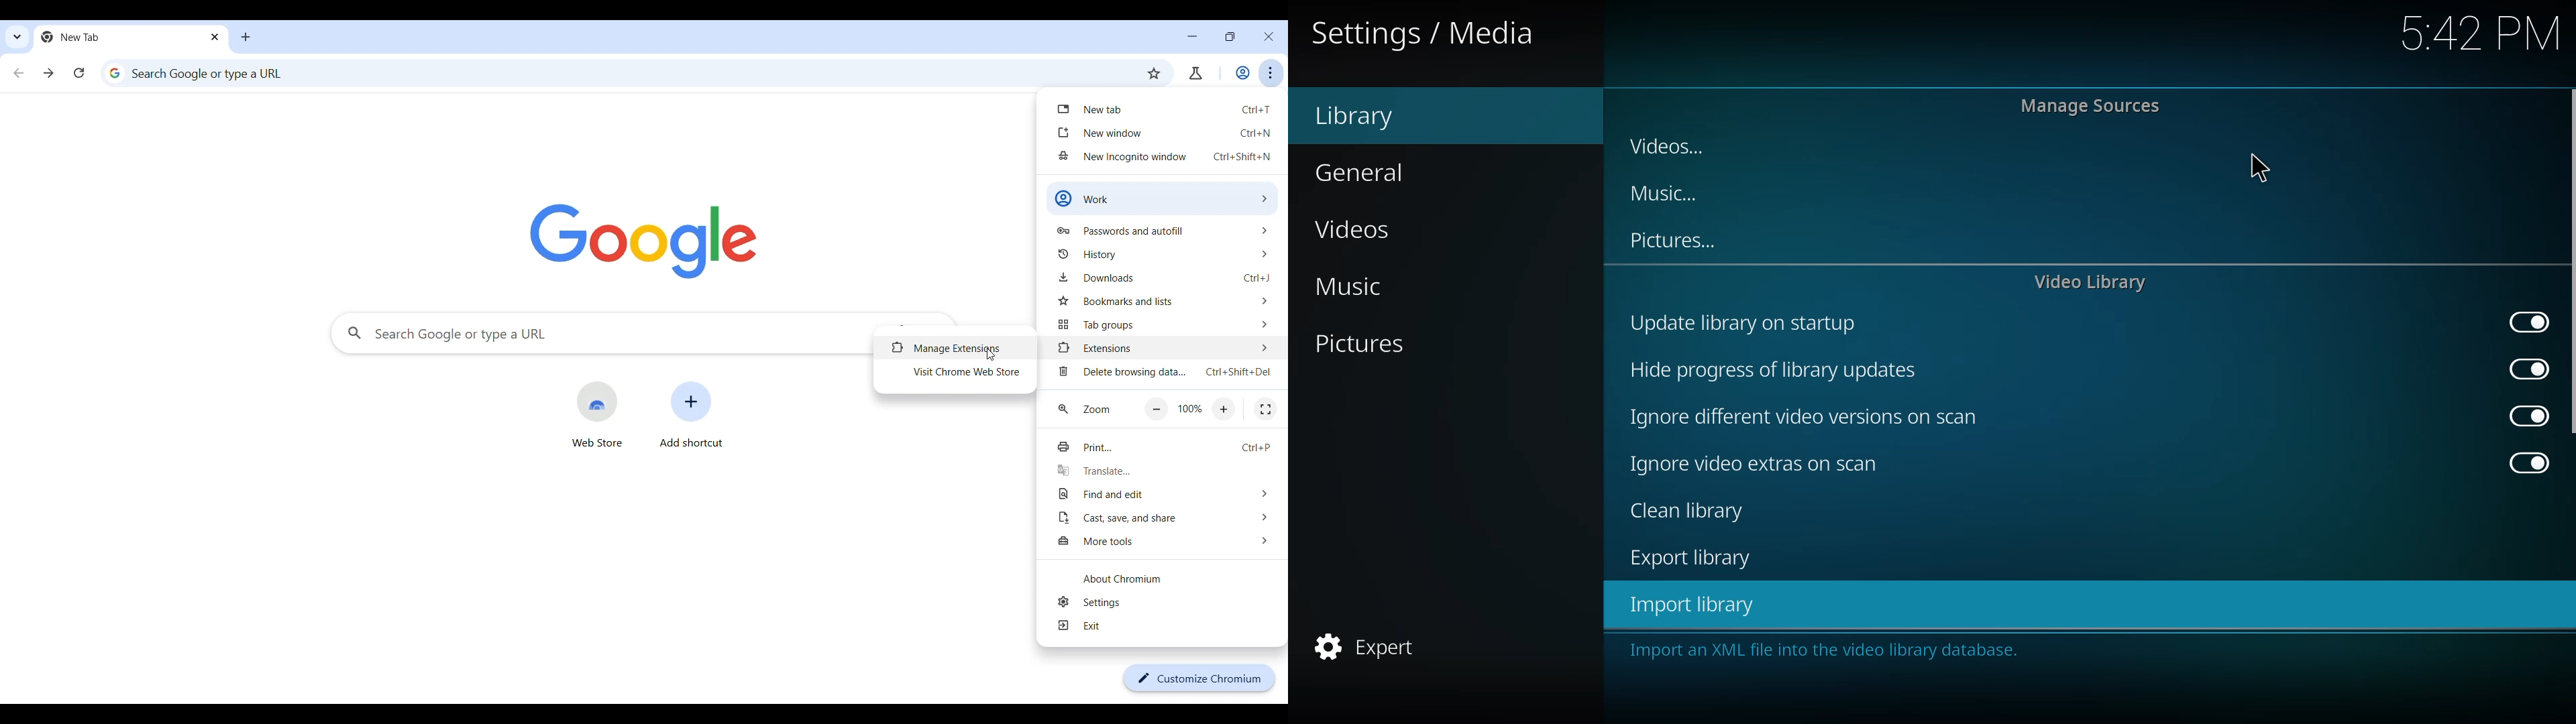 This screenshot has height=728, width=2576. What do you see at coordinates (596, 414) in the screenshot?
I see `Open Google webstore` at bounding box center [596, 414].